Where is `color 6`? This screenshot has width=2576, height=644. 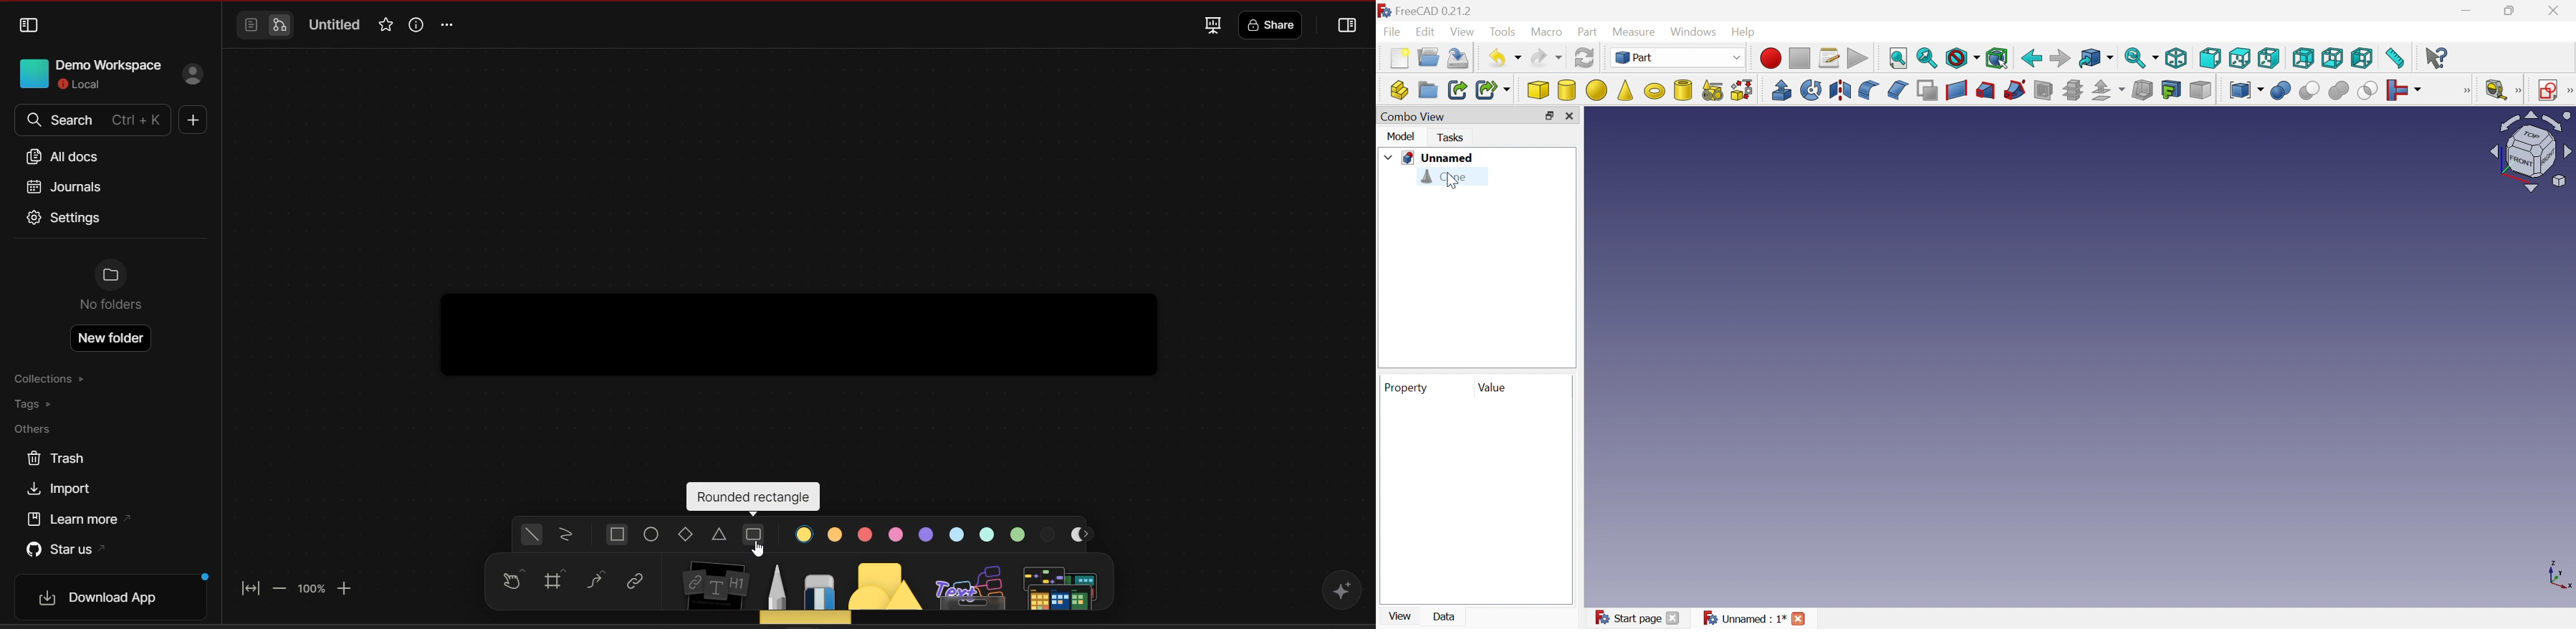
color 6 is located at coordinates (959, 534).